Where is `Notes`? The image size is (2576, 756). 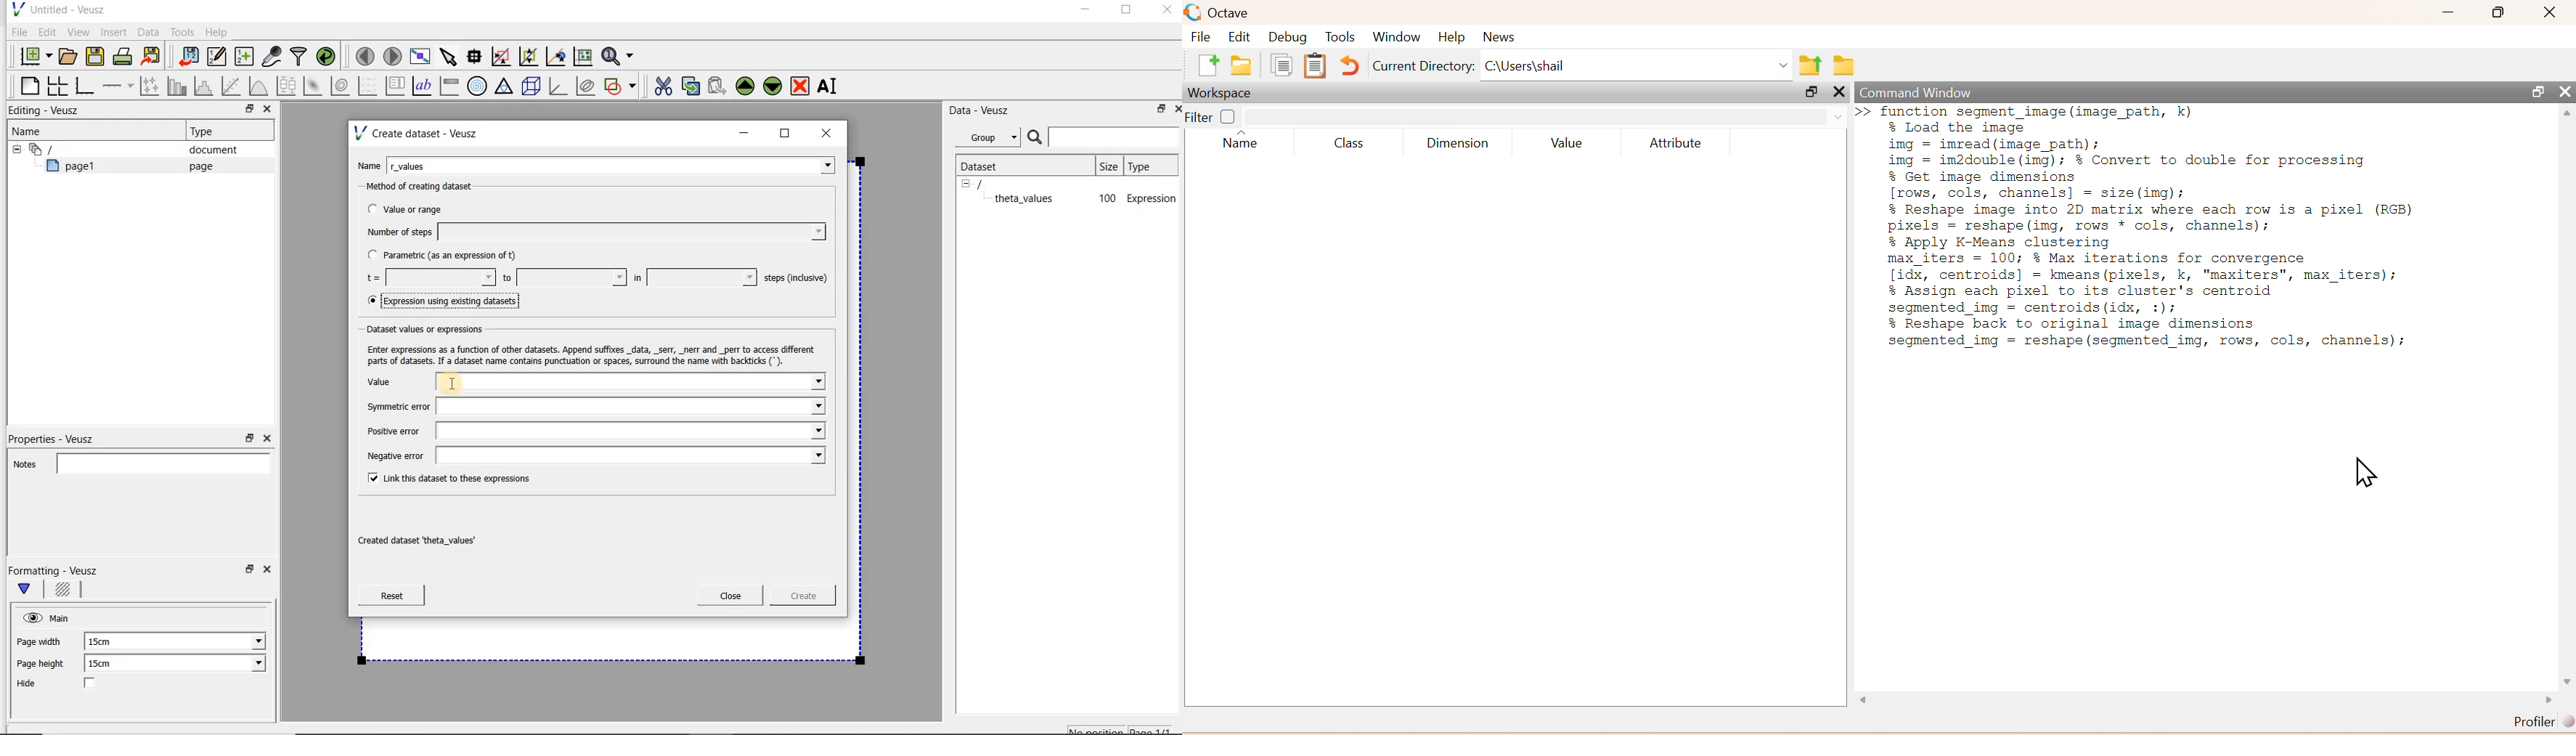
Notes is located at coordinates (137, 462).